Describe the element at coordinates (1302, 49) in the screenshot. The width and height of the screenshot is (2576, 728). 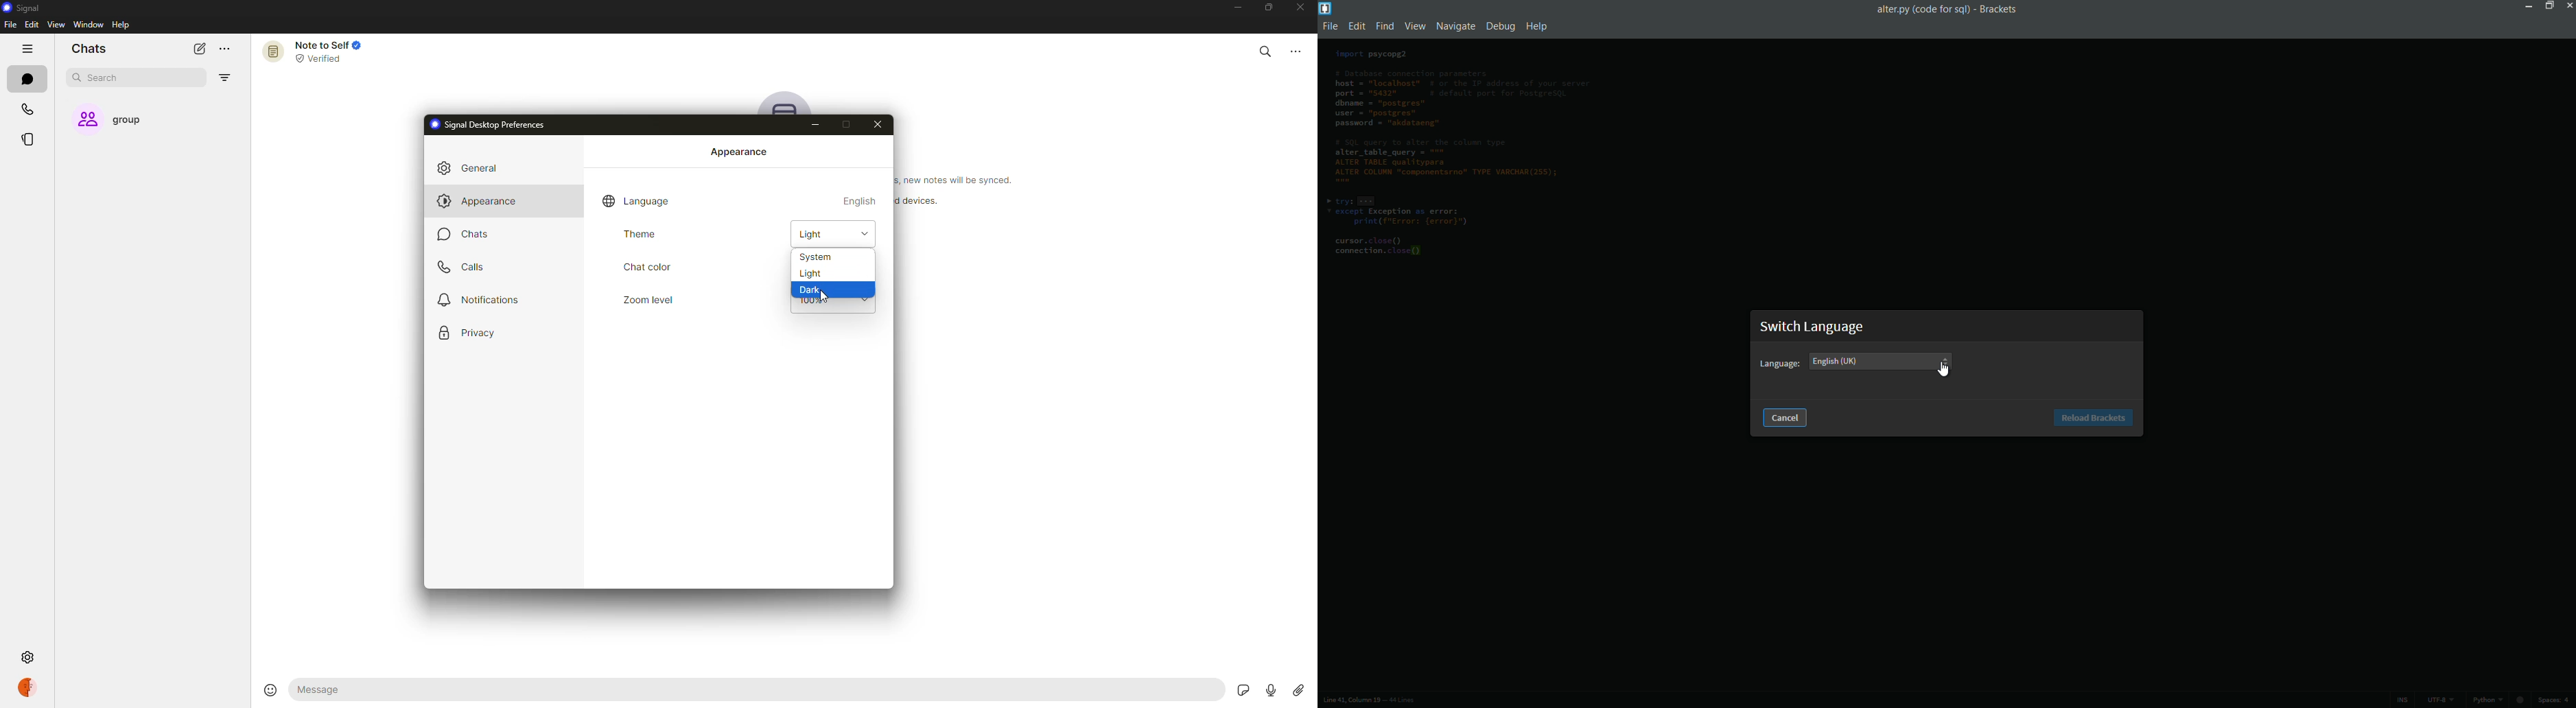
I see `more` at that location.